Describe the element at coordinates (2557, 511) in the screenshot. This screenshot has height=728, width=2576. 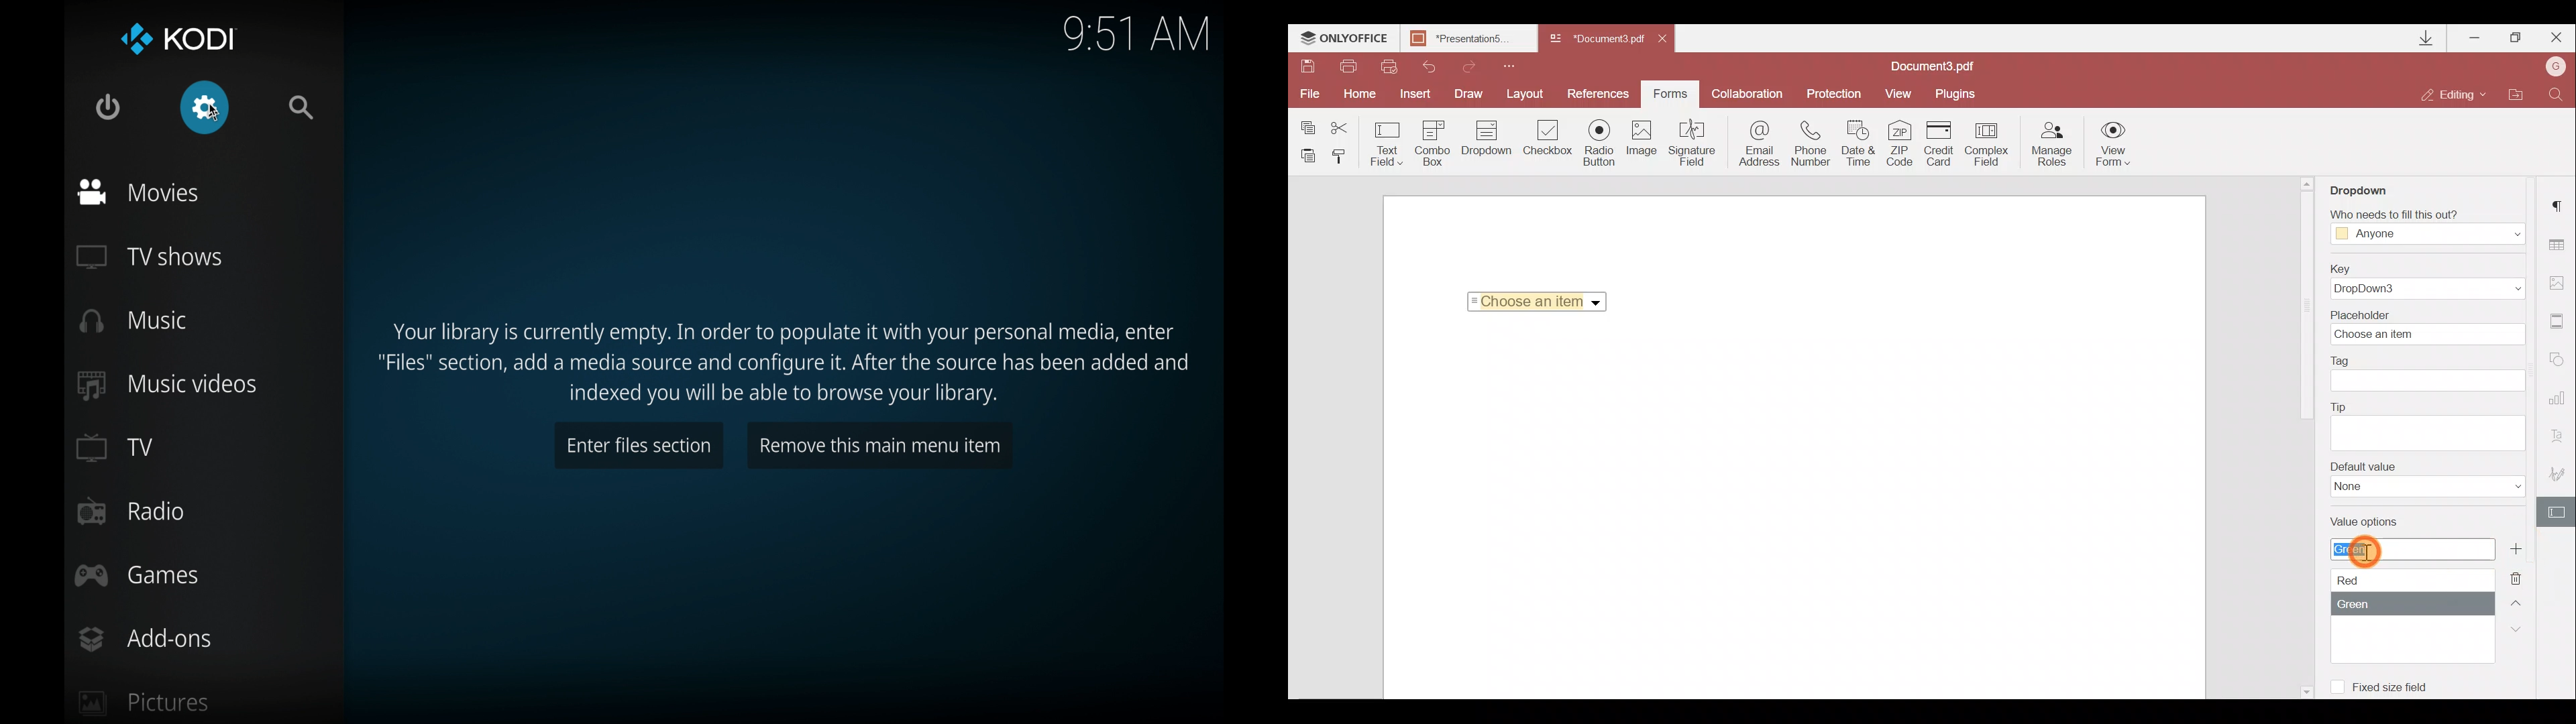
I see `Form settings` at that location.